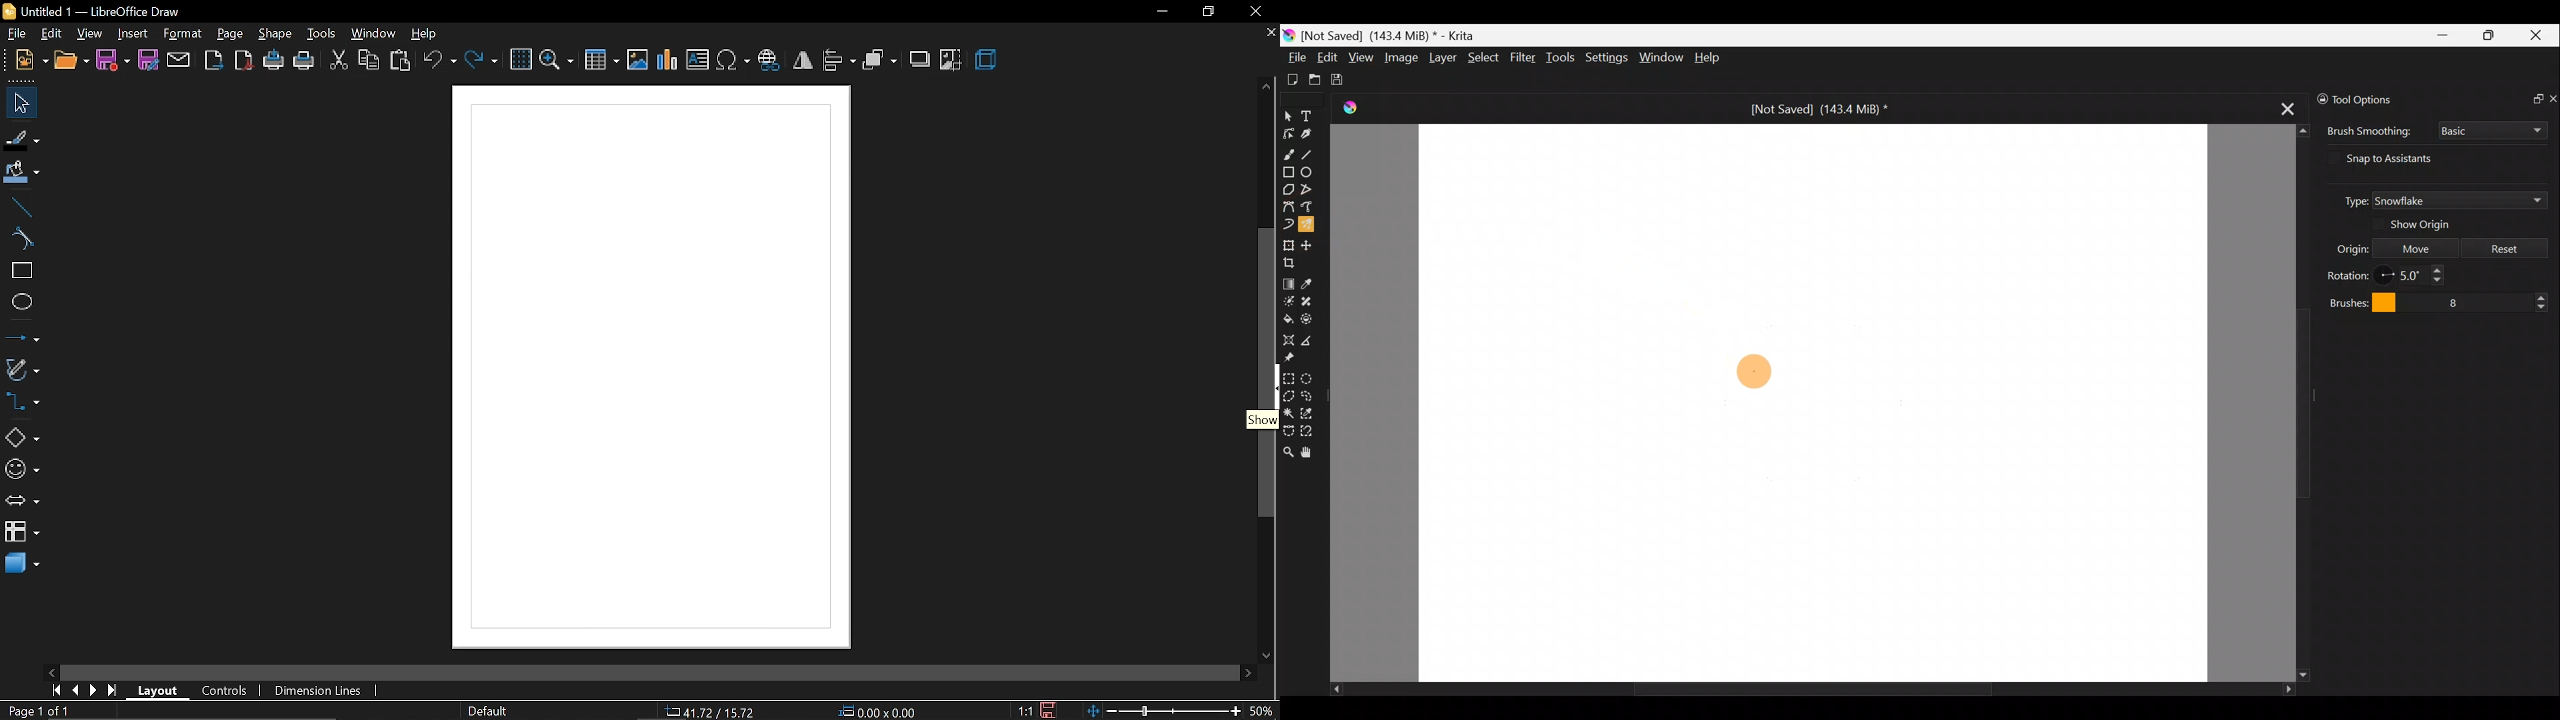  I want to click on Not Saved] (143.4 MiB) *, so click(1808, 109).